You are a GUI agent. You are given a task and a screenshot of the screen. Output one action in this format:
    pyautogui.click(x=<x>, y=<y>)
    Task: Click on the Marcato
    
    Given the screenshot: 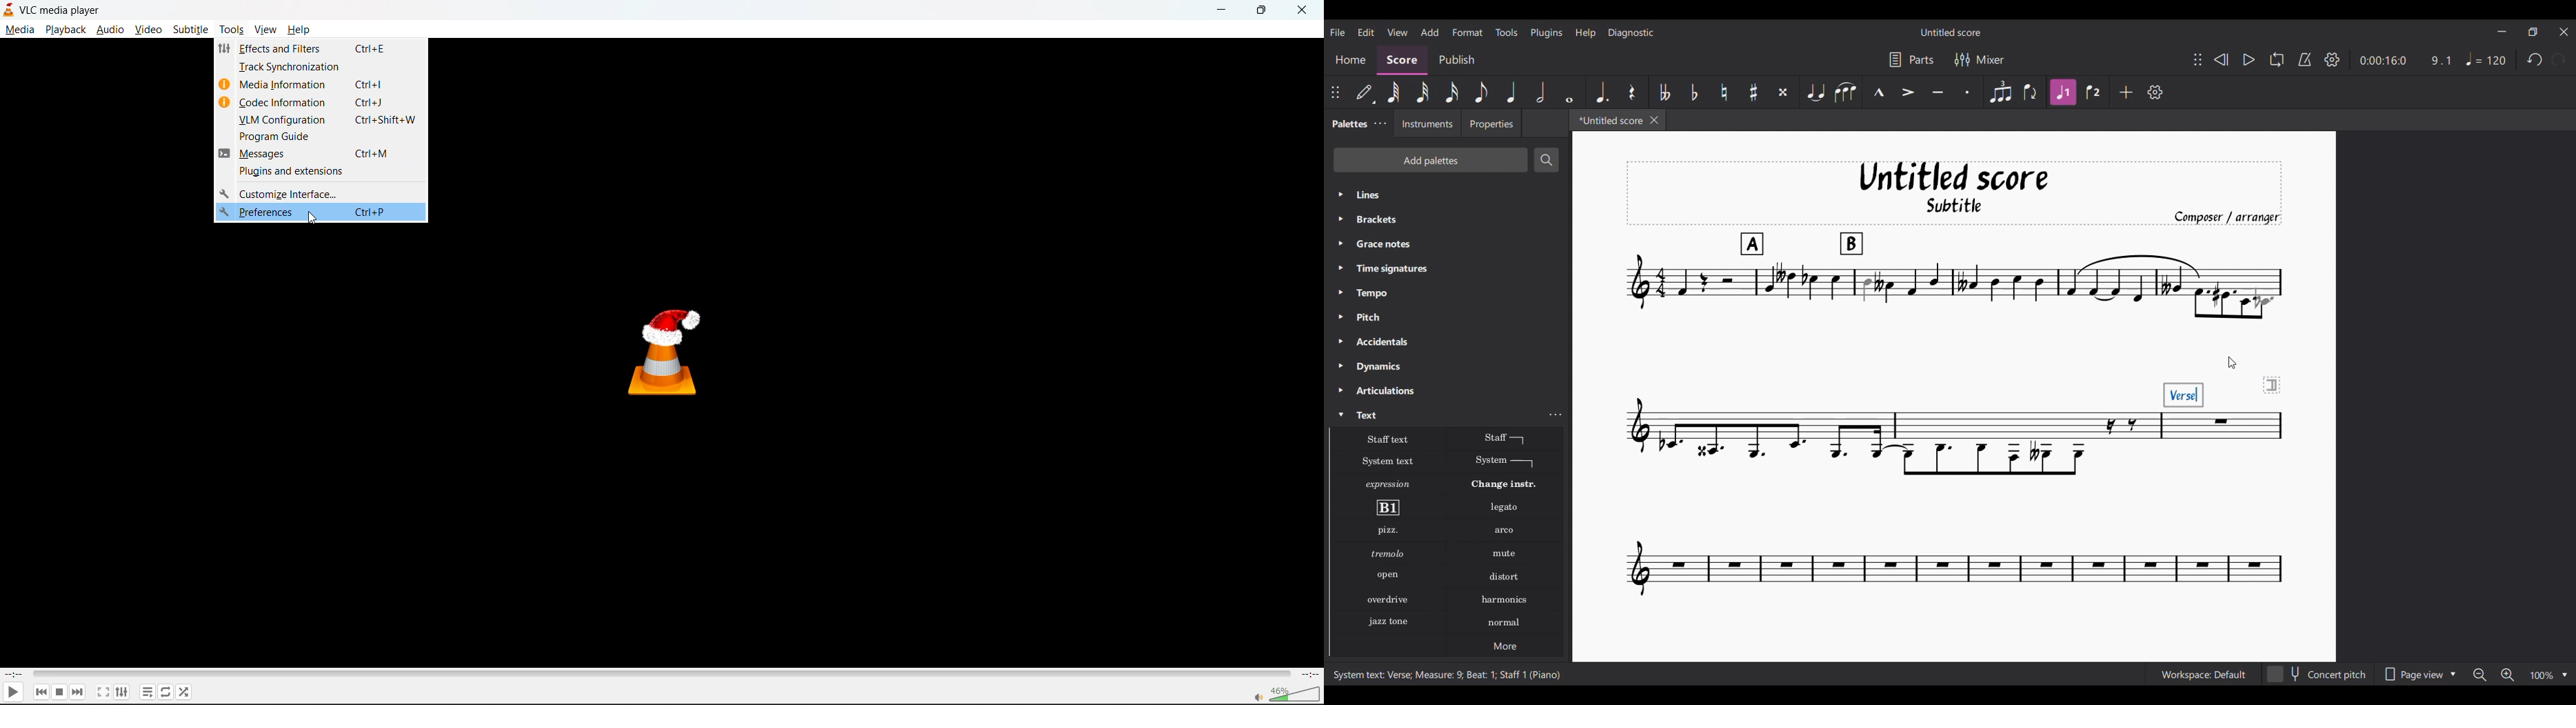 What is the action you would take?
    pyautogui.click(x=1879, y=92)
    